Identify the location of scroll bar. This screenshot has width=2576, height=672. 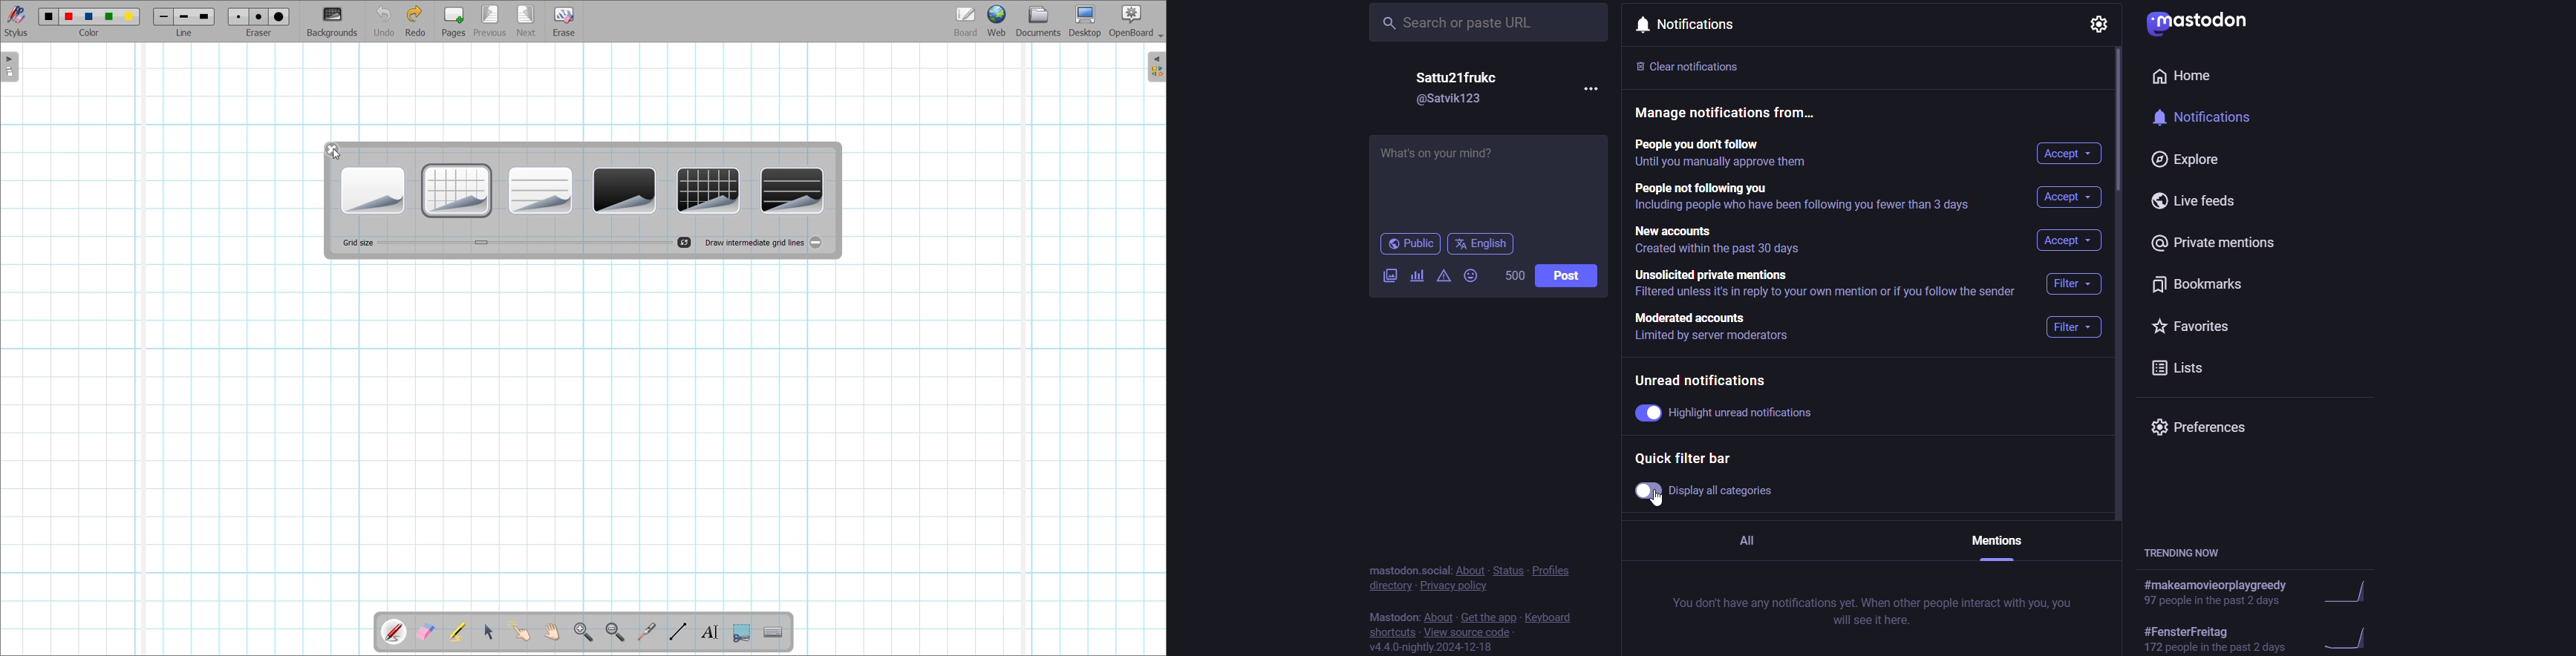
(2120, 127).